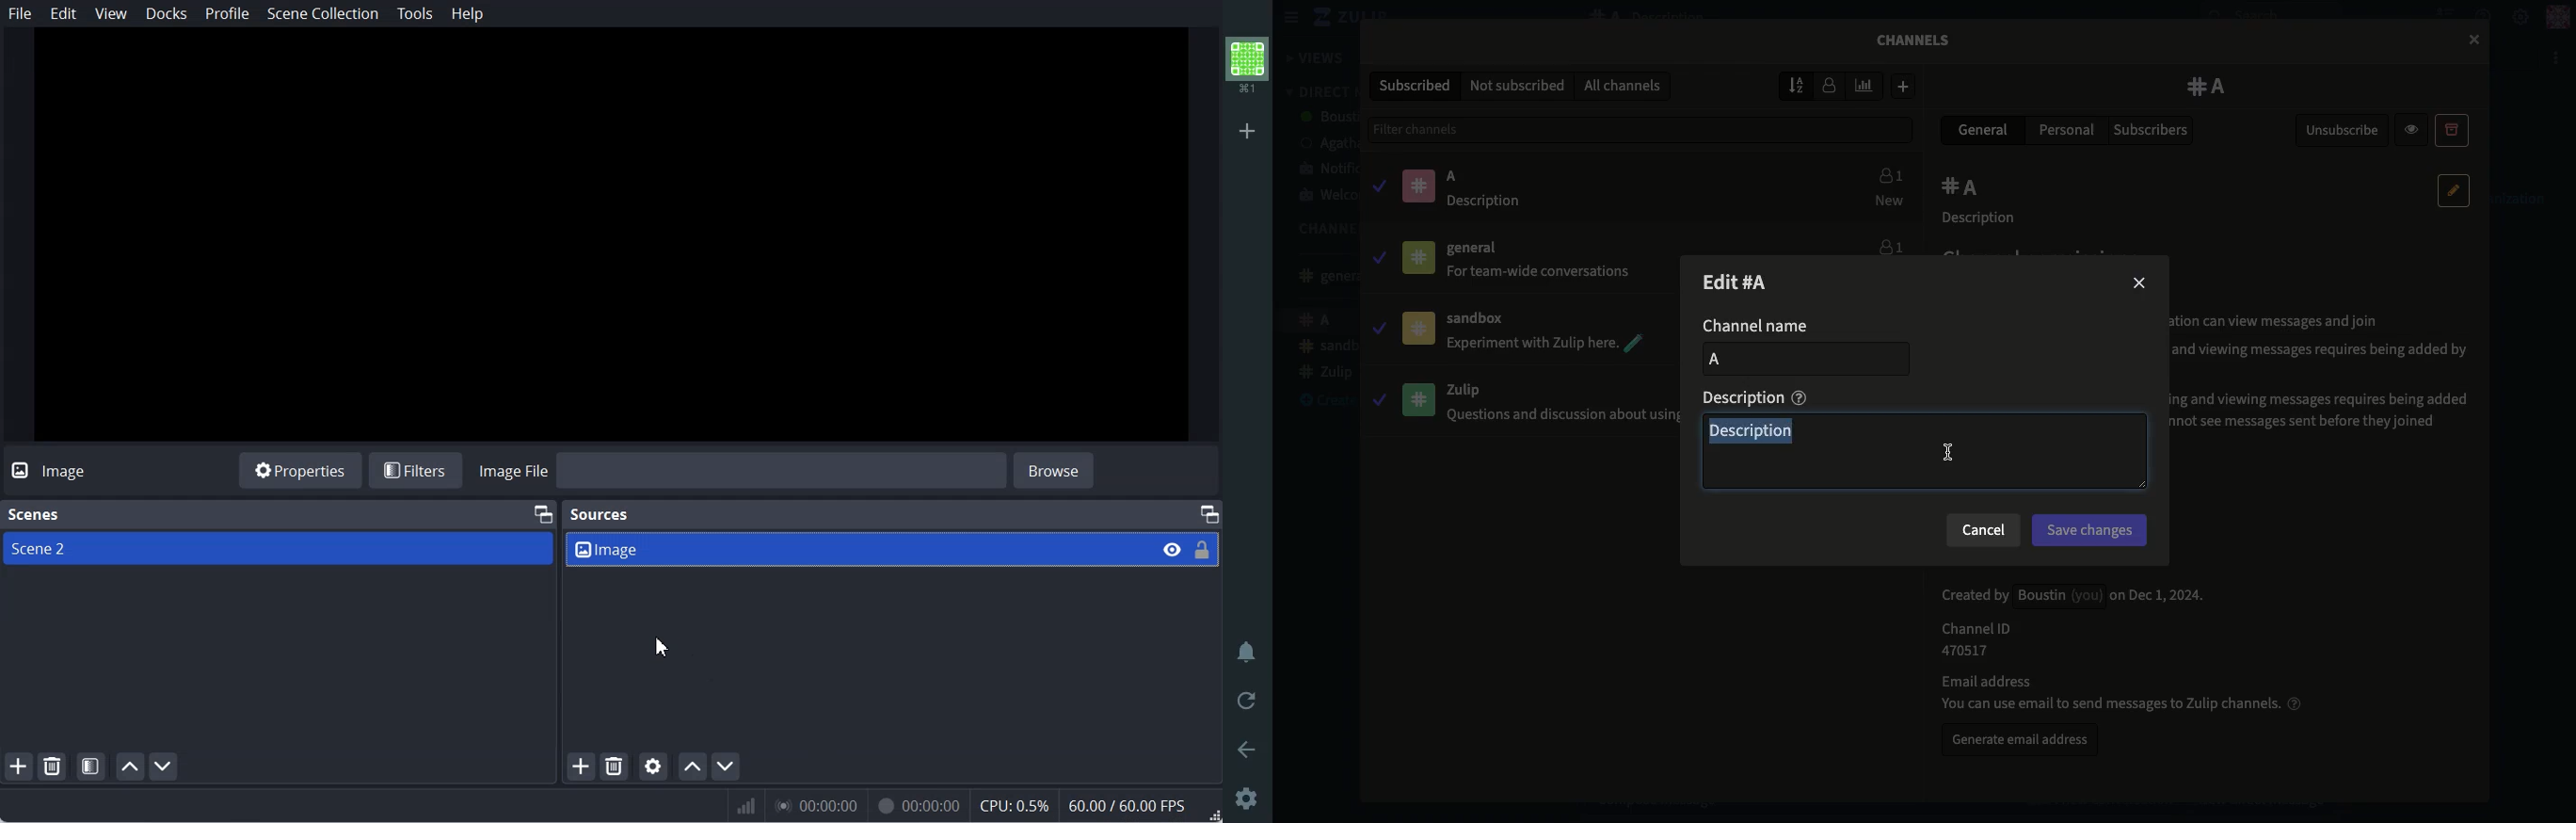 The image size is (2576, 840). I want to click on Description, so click(1984, 219).